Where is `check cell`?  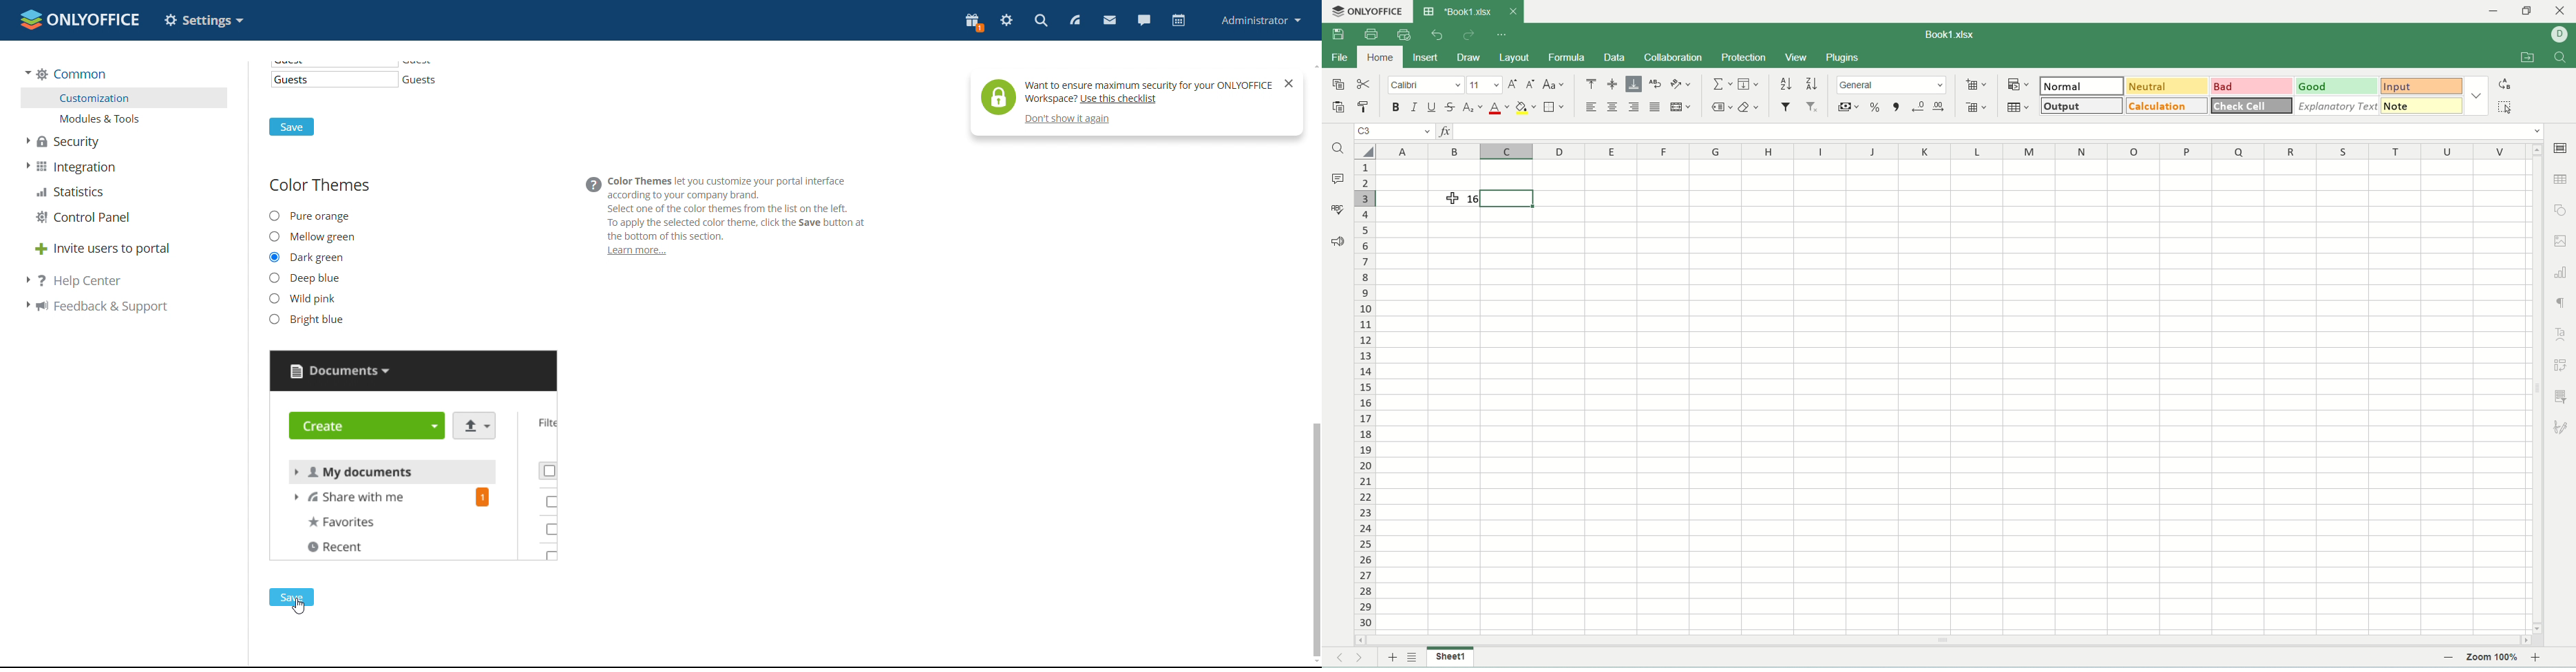
check cell is located at coordinates (2252, 105).